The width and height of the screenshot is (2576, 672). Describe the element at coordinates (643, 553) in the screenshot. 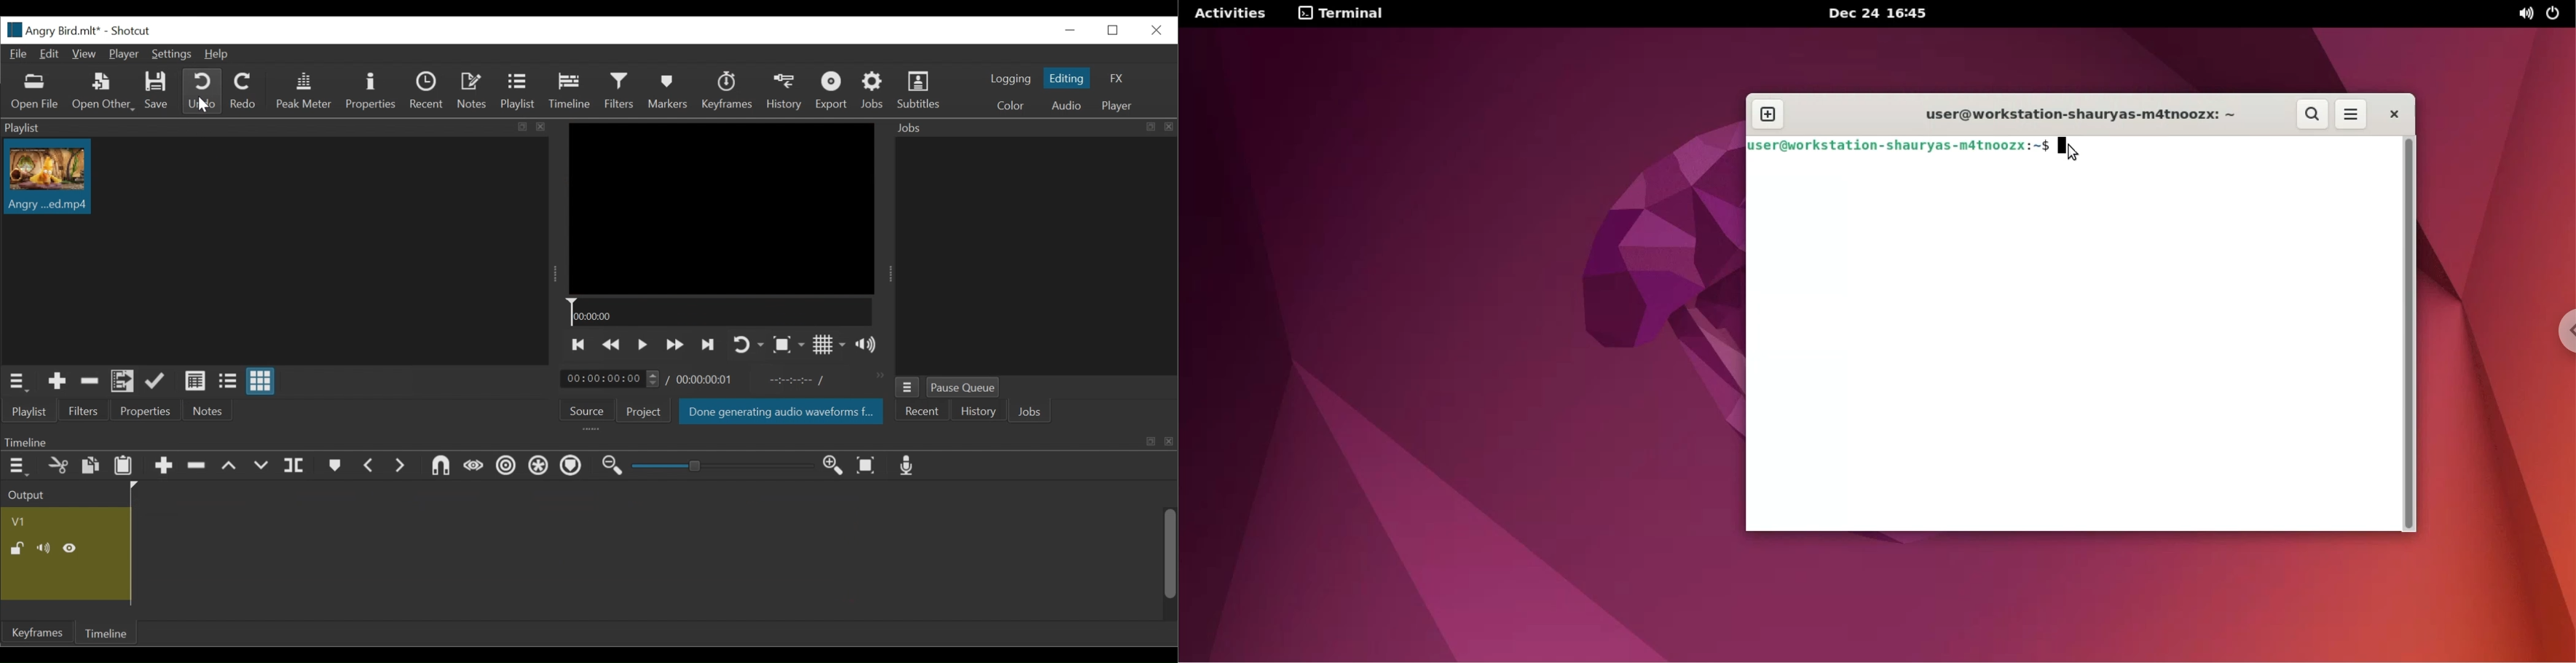

I see `Timeline` at that location.